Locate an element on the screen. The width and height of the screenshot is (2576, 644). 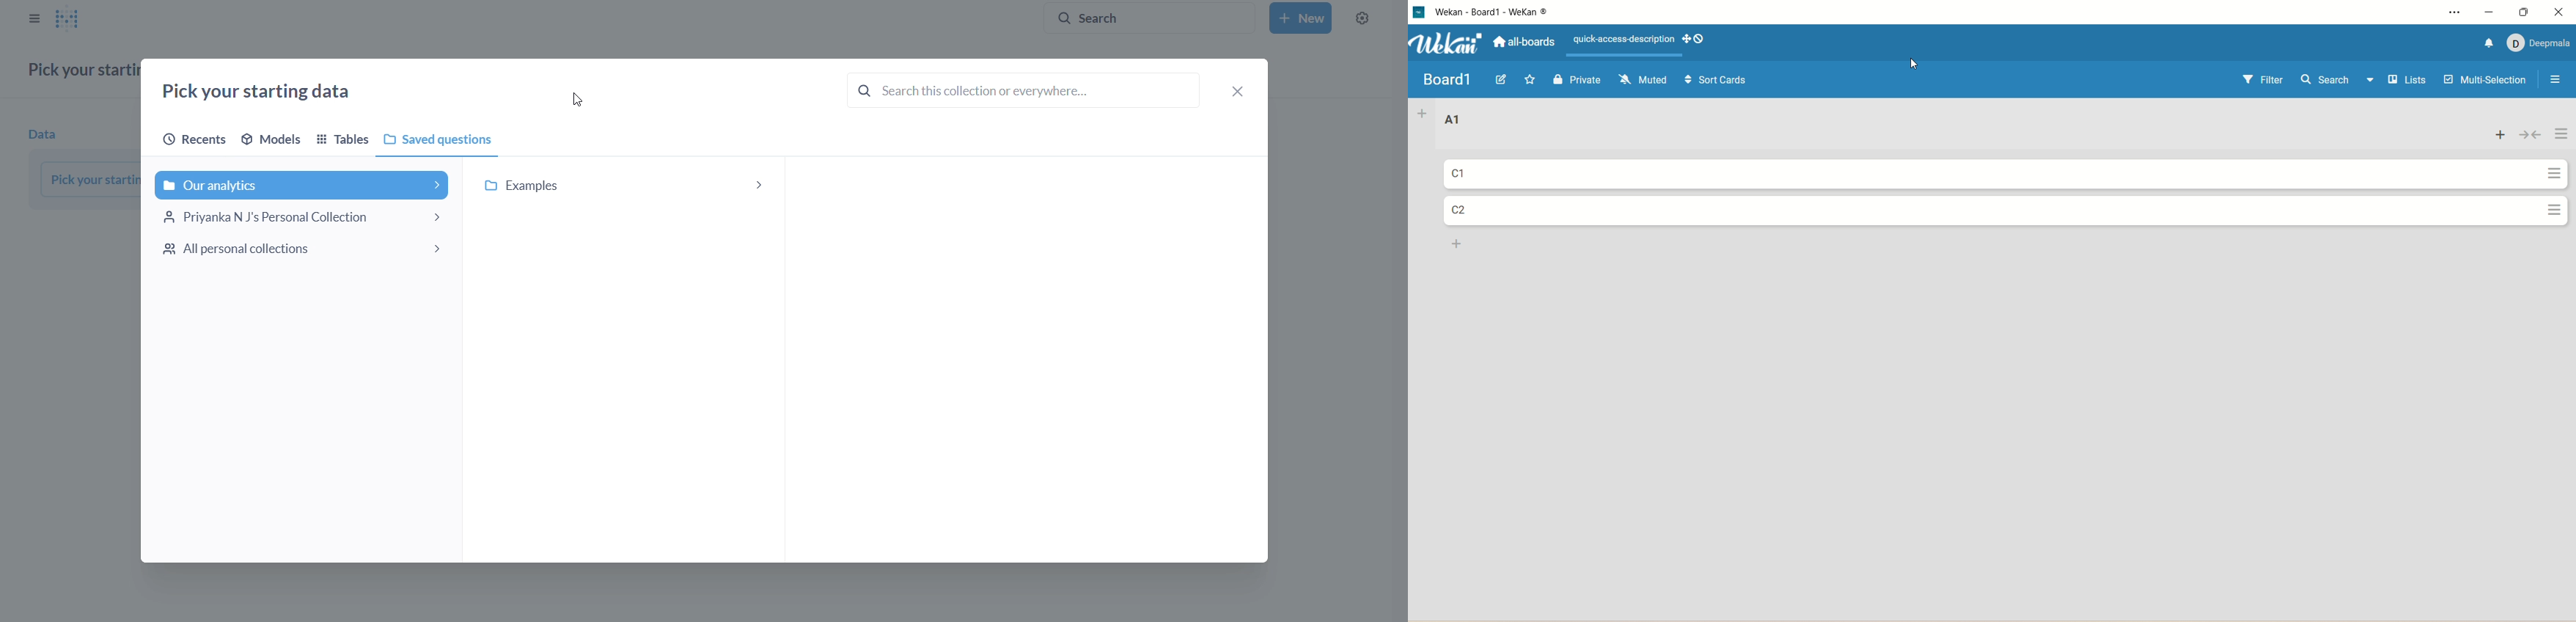
search is located at coordinates (1024, 90).